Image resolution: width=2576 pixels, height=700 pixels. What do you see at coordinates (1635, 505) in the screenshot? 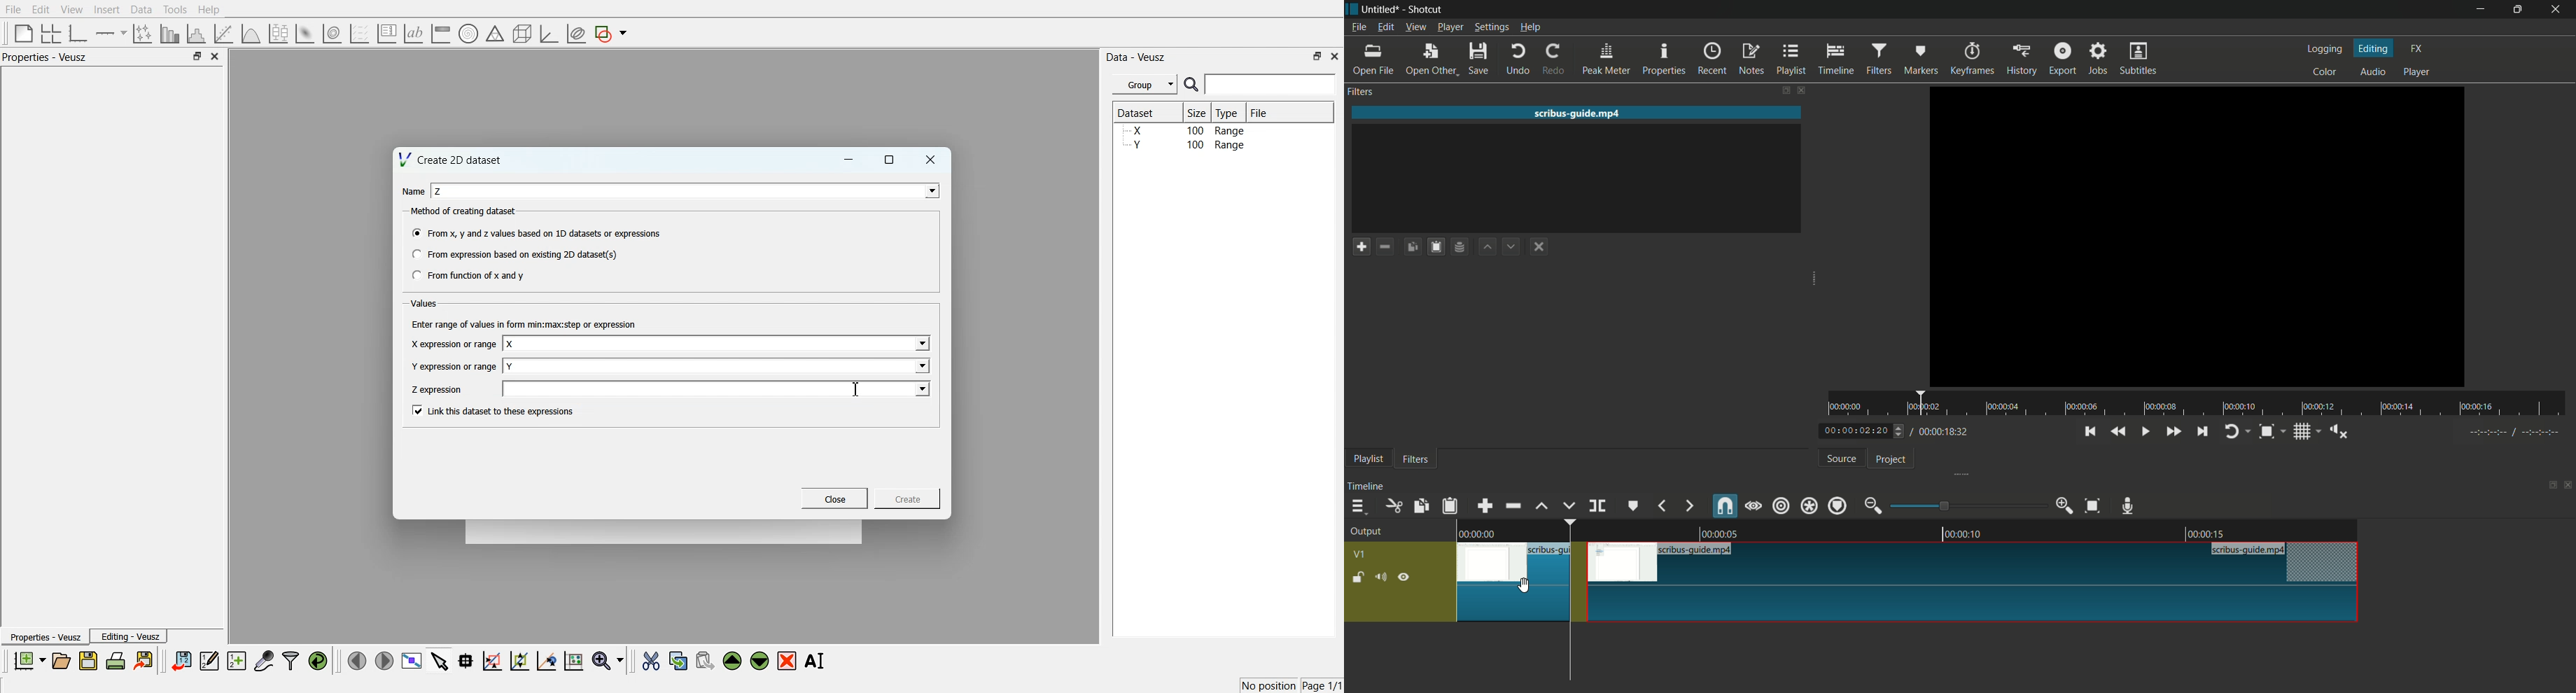
I see `create or edit marker` at bounding box center [1635, 505].